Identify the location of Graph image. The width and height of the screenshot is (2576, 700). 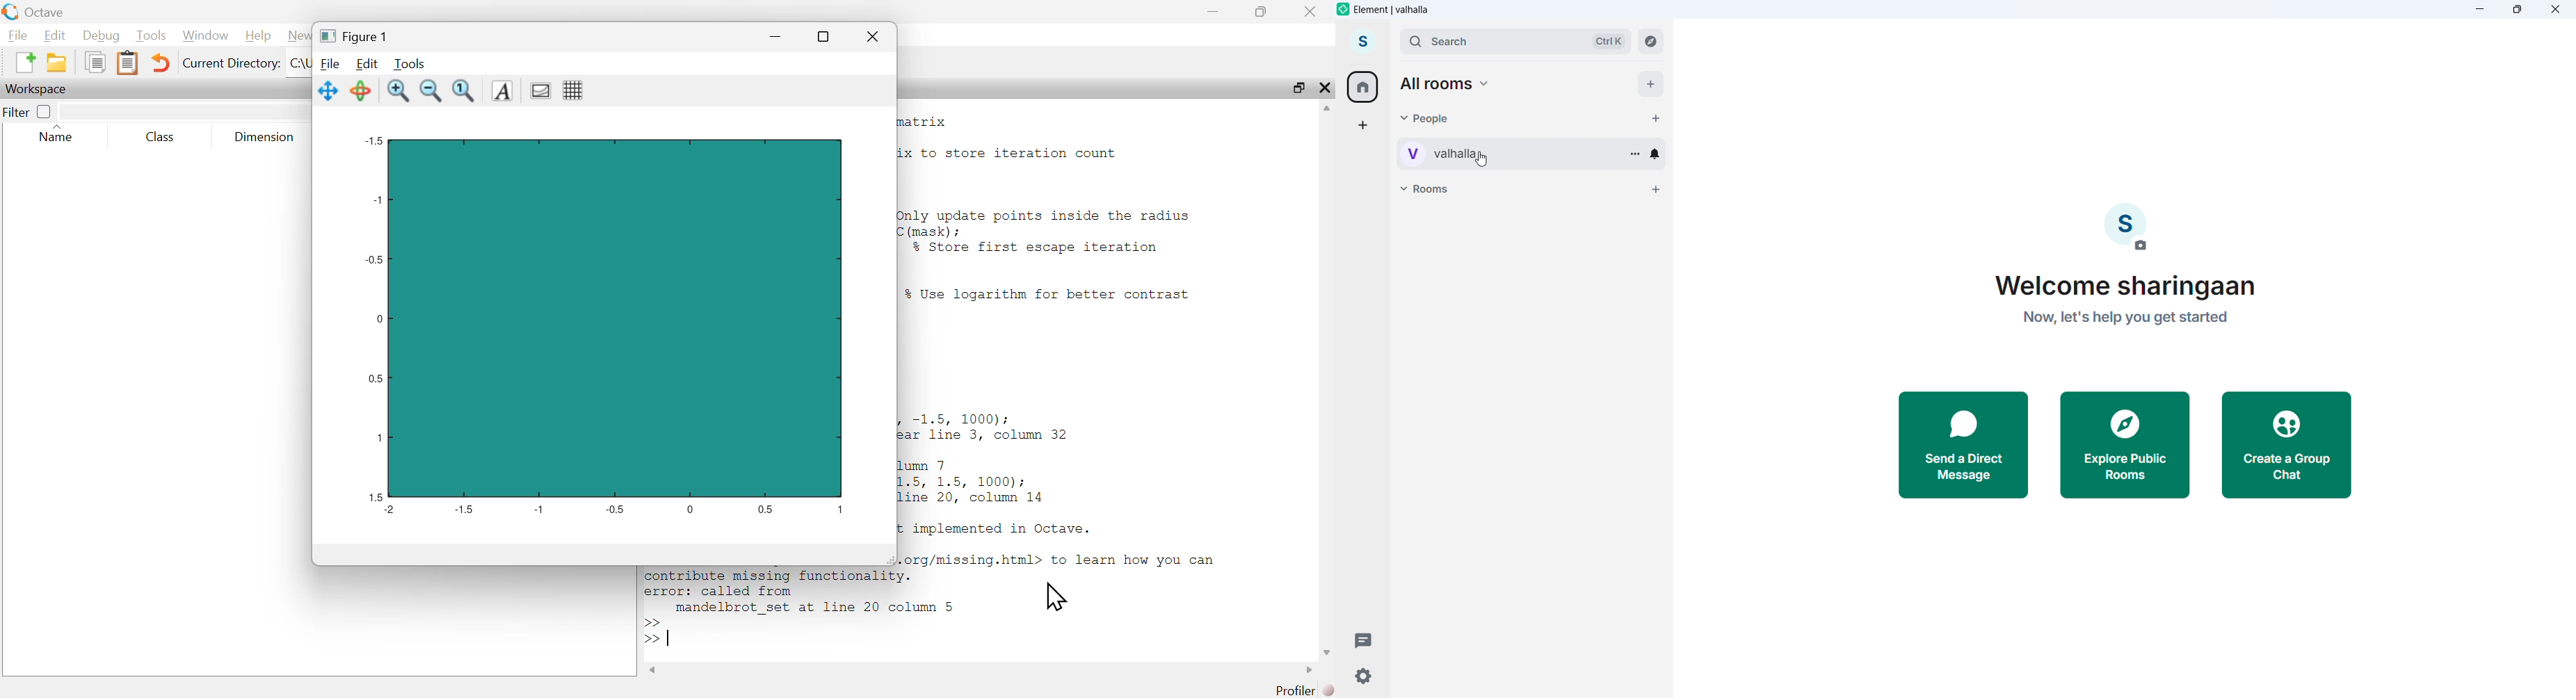
(612, 324).